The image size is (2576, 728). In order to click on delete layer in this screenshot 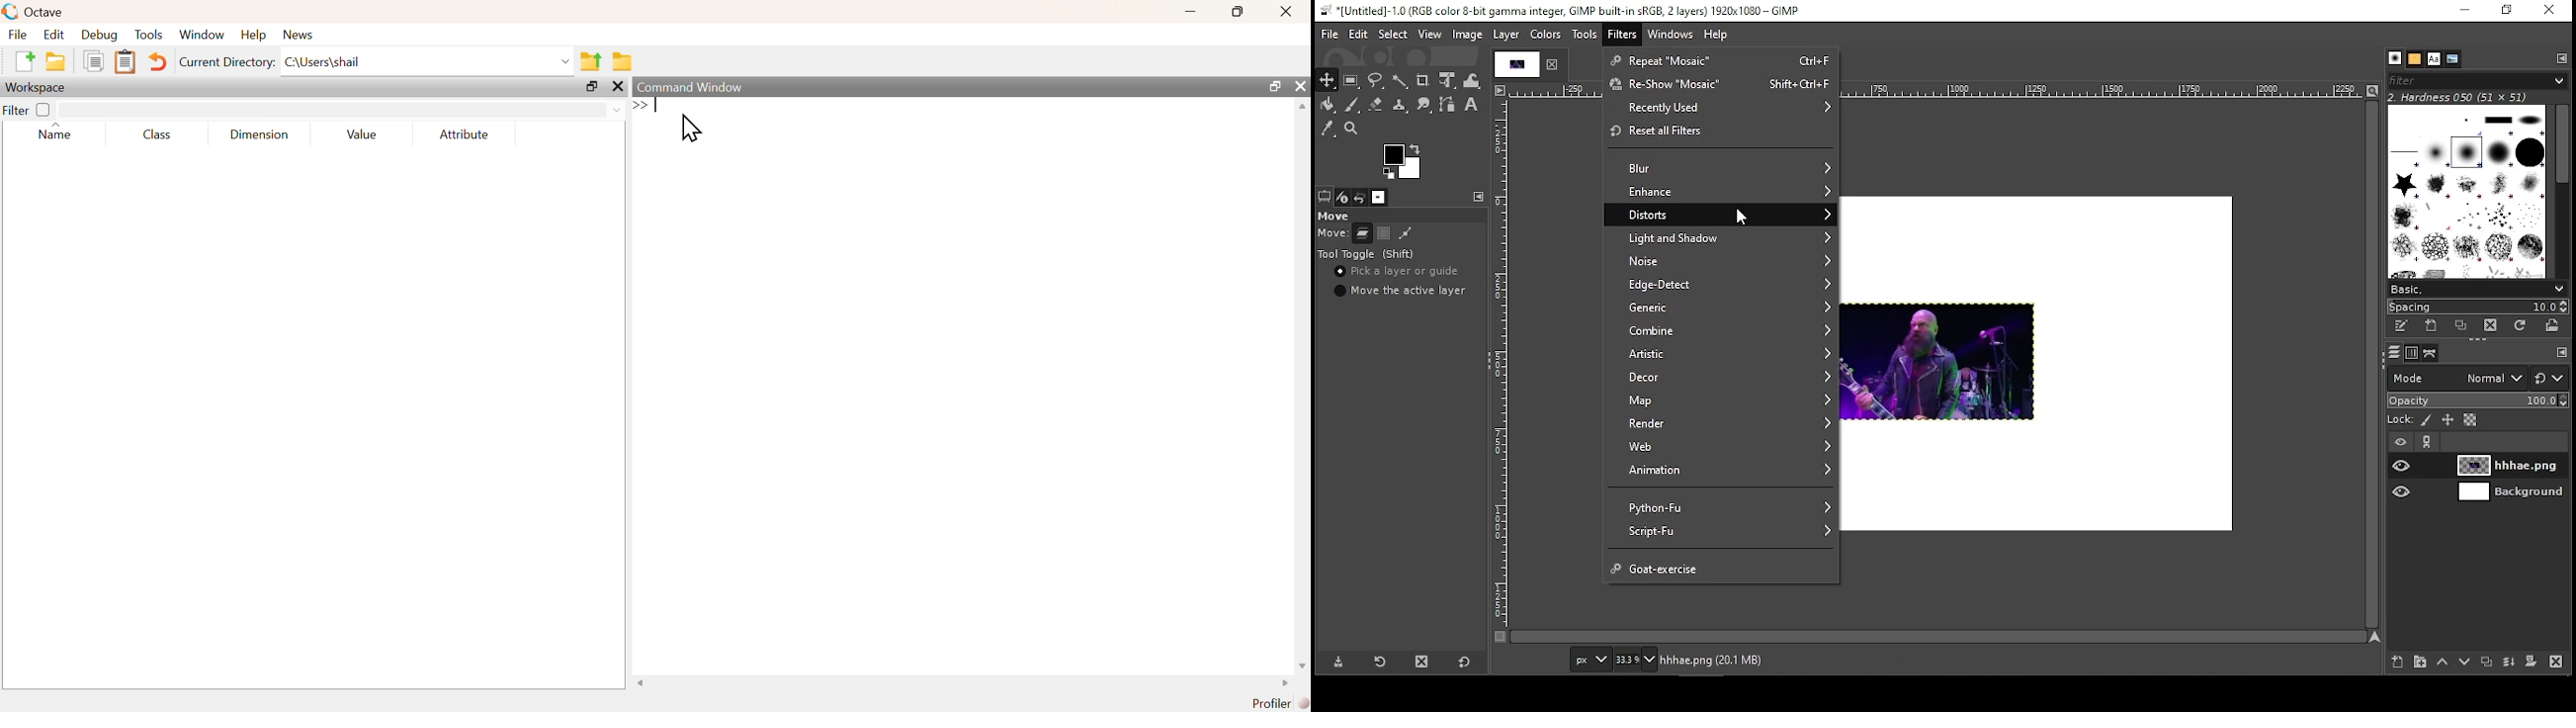, I will do `click(2559, 661)`.